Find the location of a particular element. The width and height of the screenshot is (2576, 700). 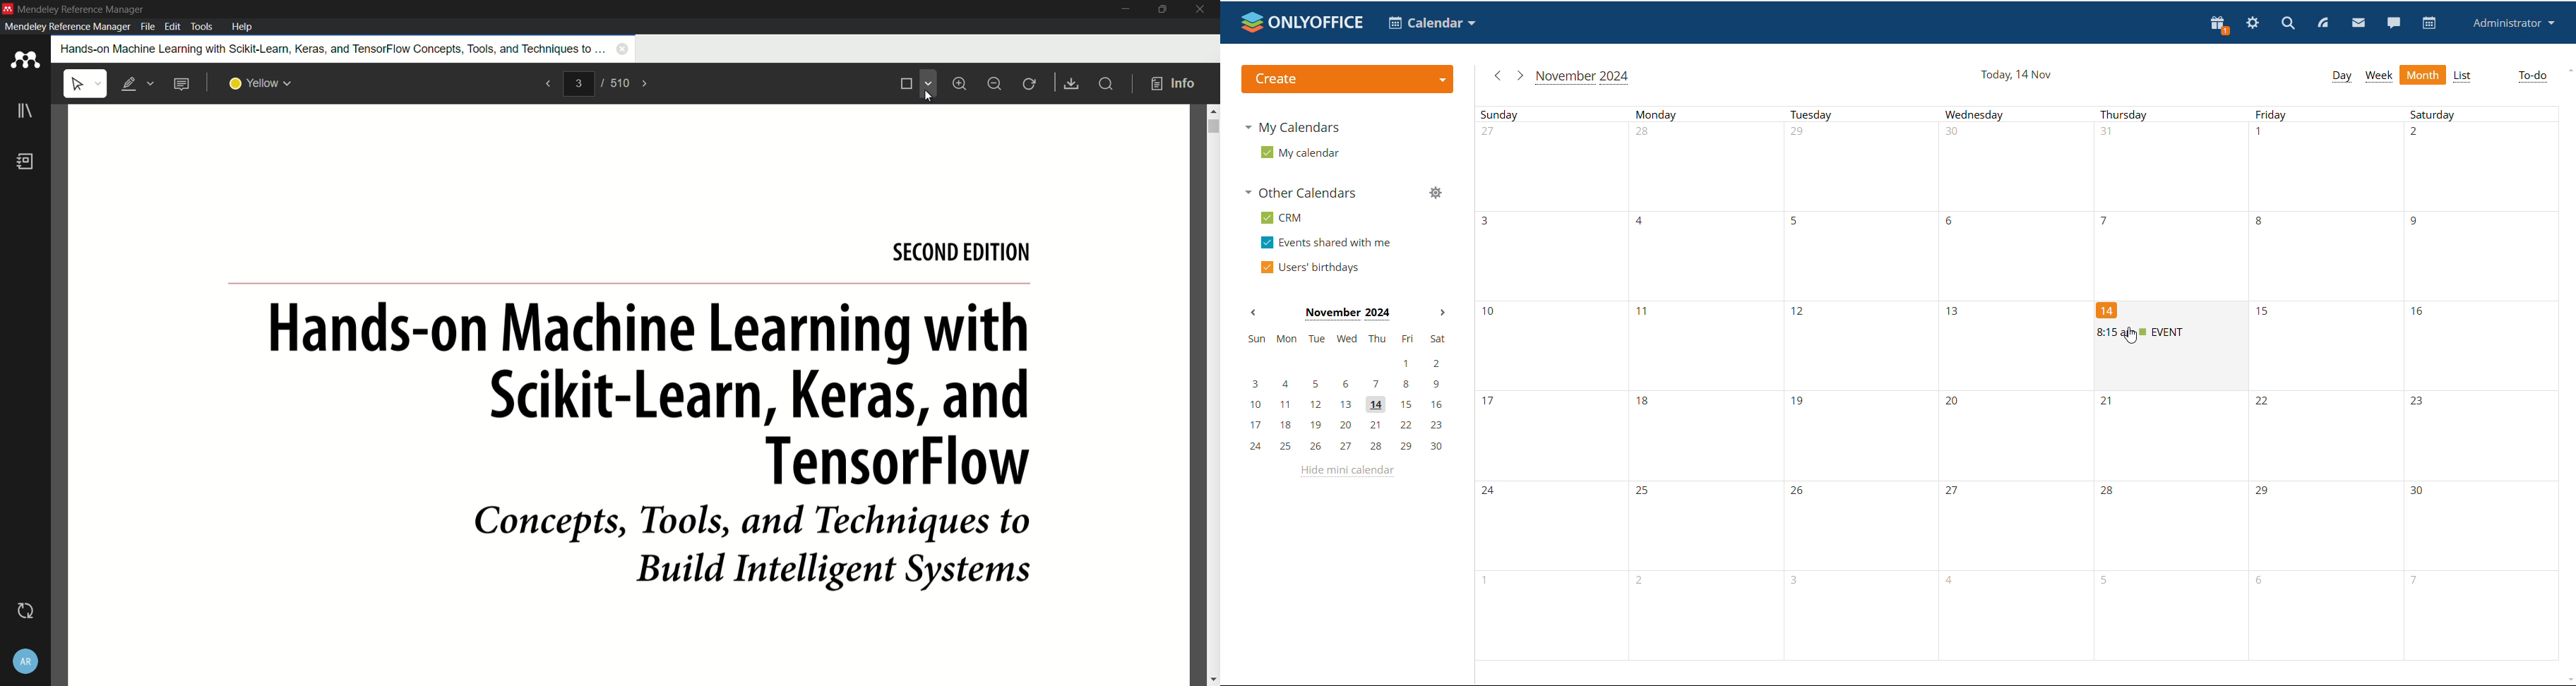

to-do is located at coordinates (2533, 76).